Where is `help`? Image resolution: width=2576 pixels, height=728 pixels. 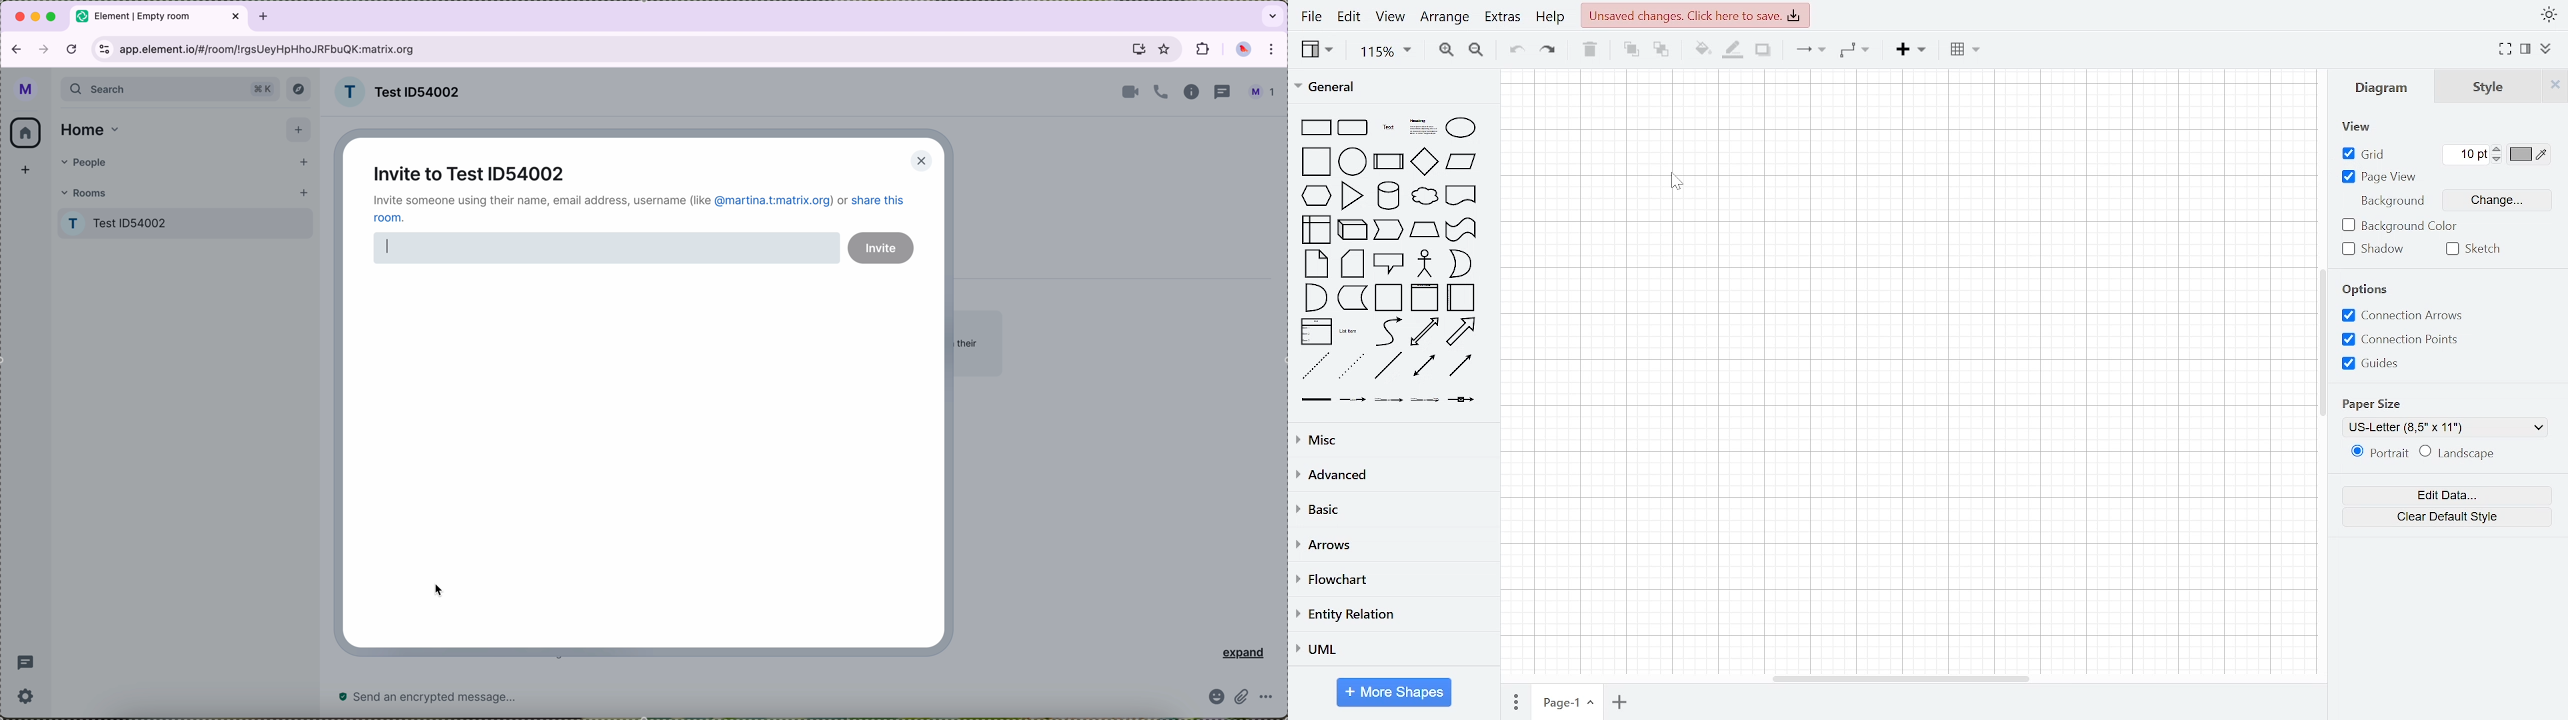 help is located at coordinates (1550, 18).